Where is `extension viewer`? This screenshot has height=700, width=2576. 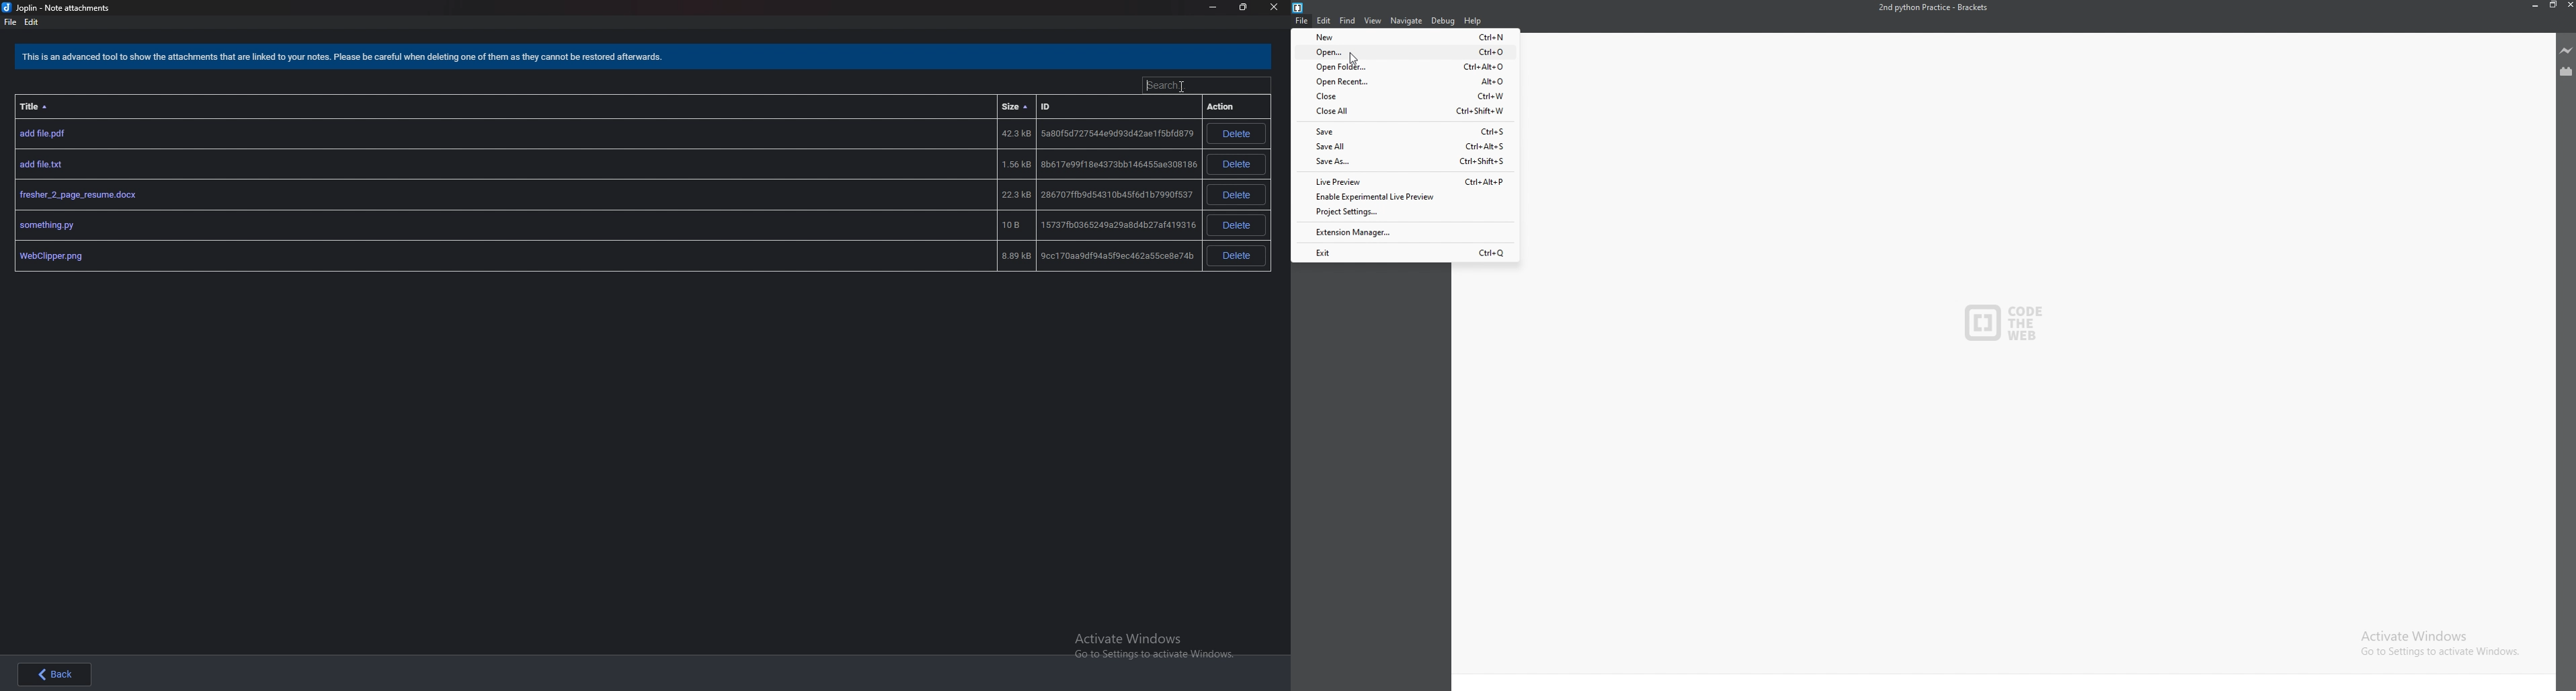 extension viewer is located at coordinates (2566, 72).